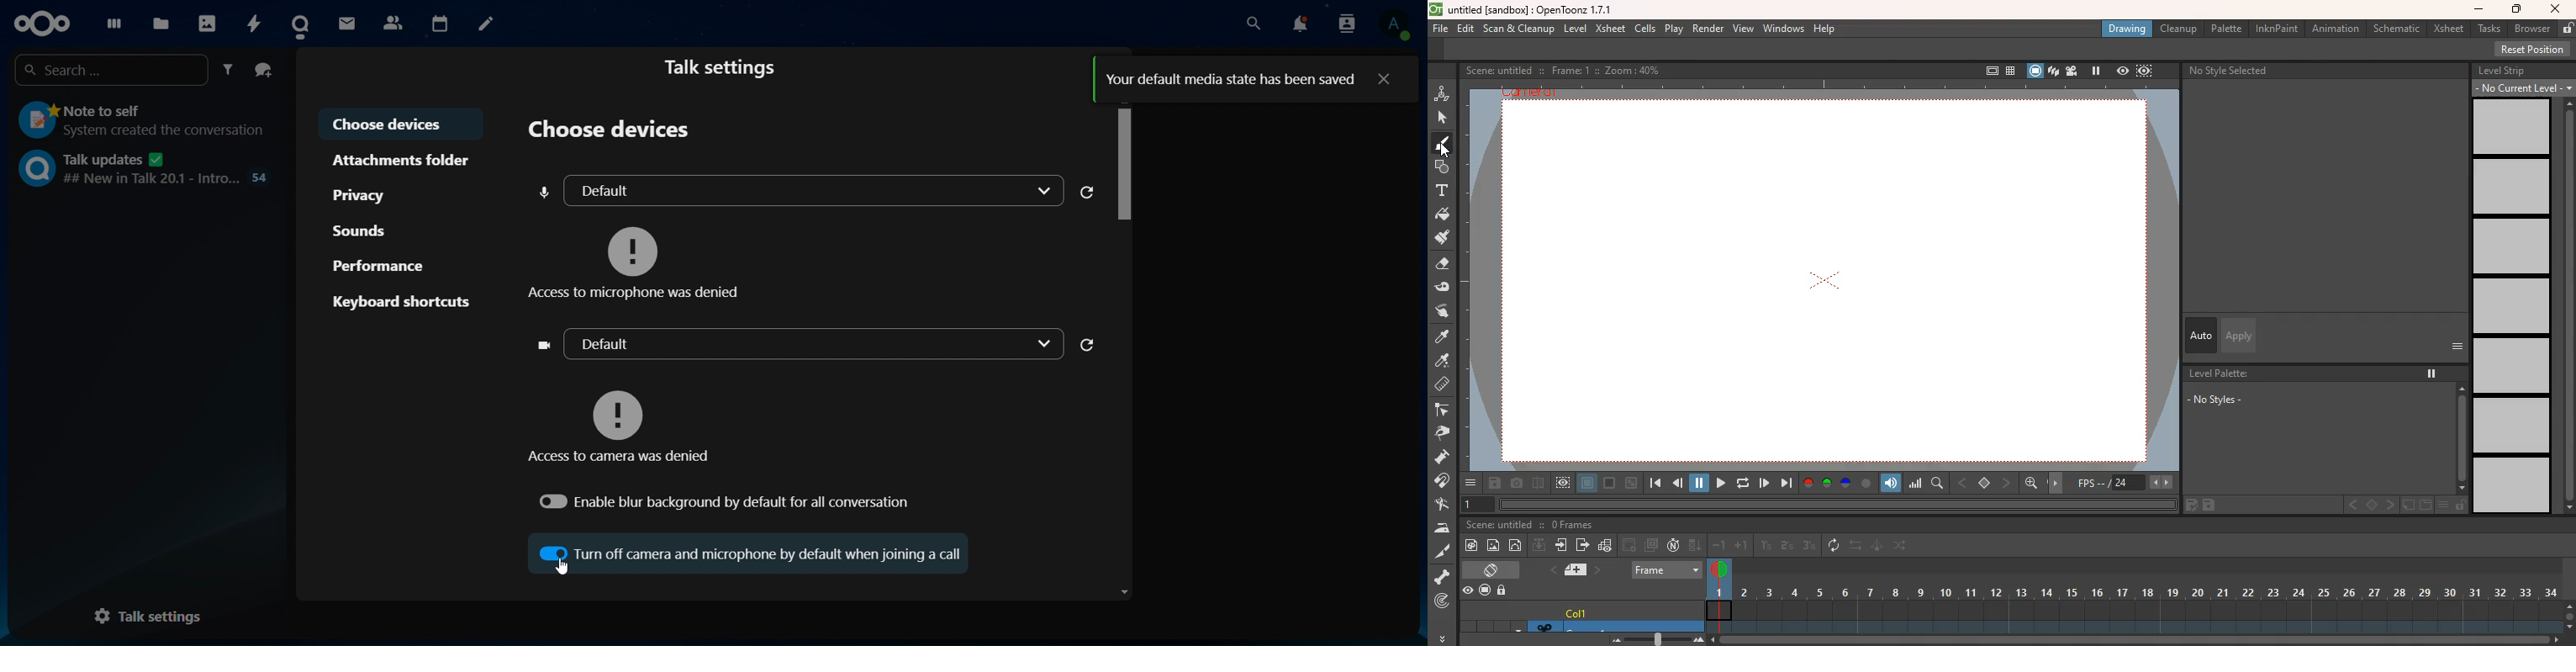  I want to click on level, so click(2513, 246).